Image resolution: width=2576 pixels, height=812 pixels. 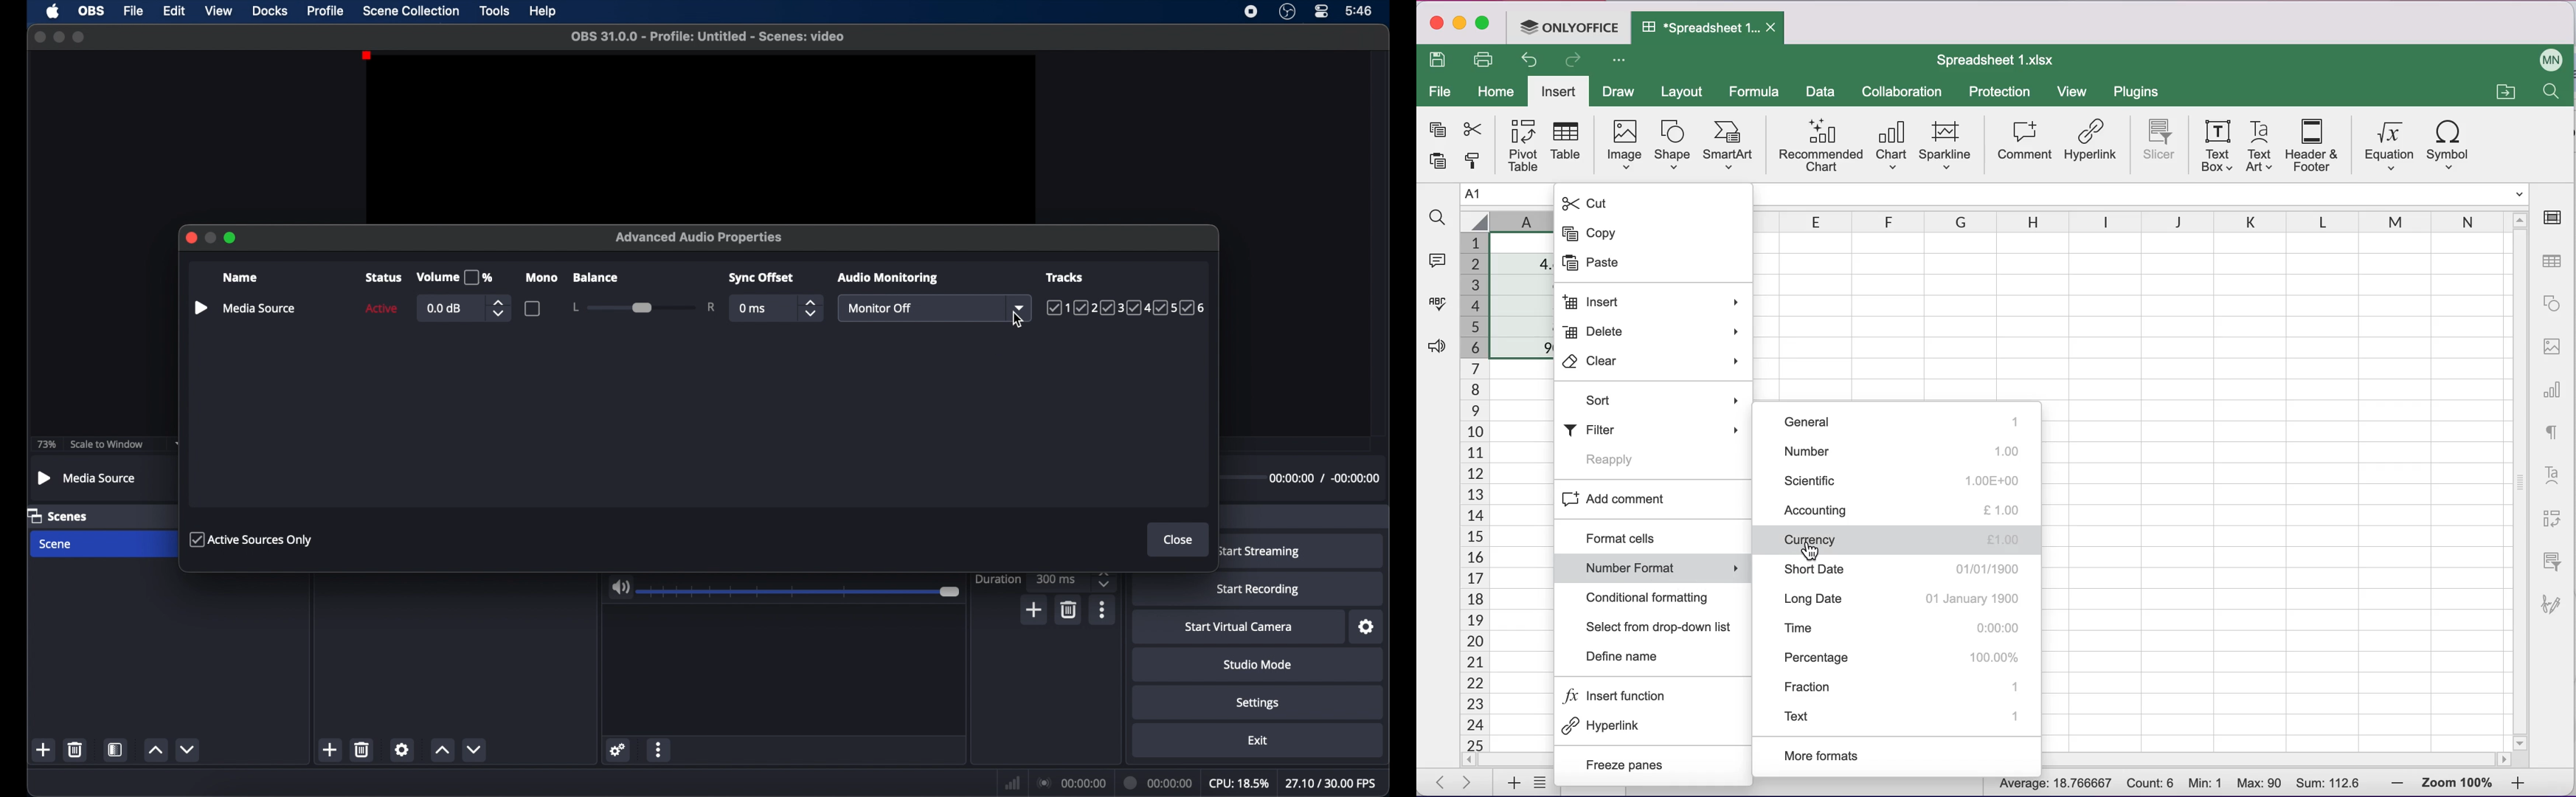 What do you see at coordinates (1442, 784) in the screenshot?
I see `previous sheet` at bounding box center [1442, 784].